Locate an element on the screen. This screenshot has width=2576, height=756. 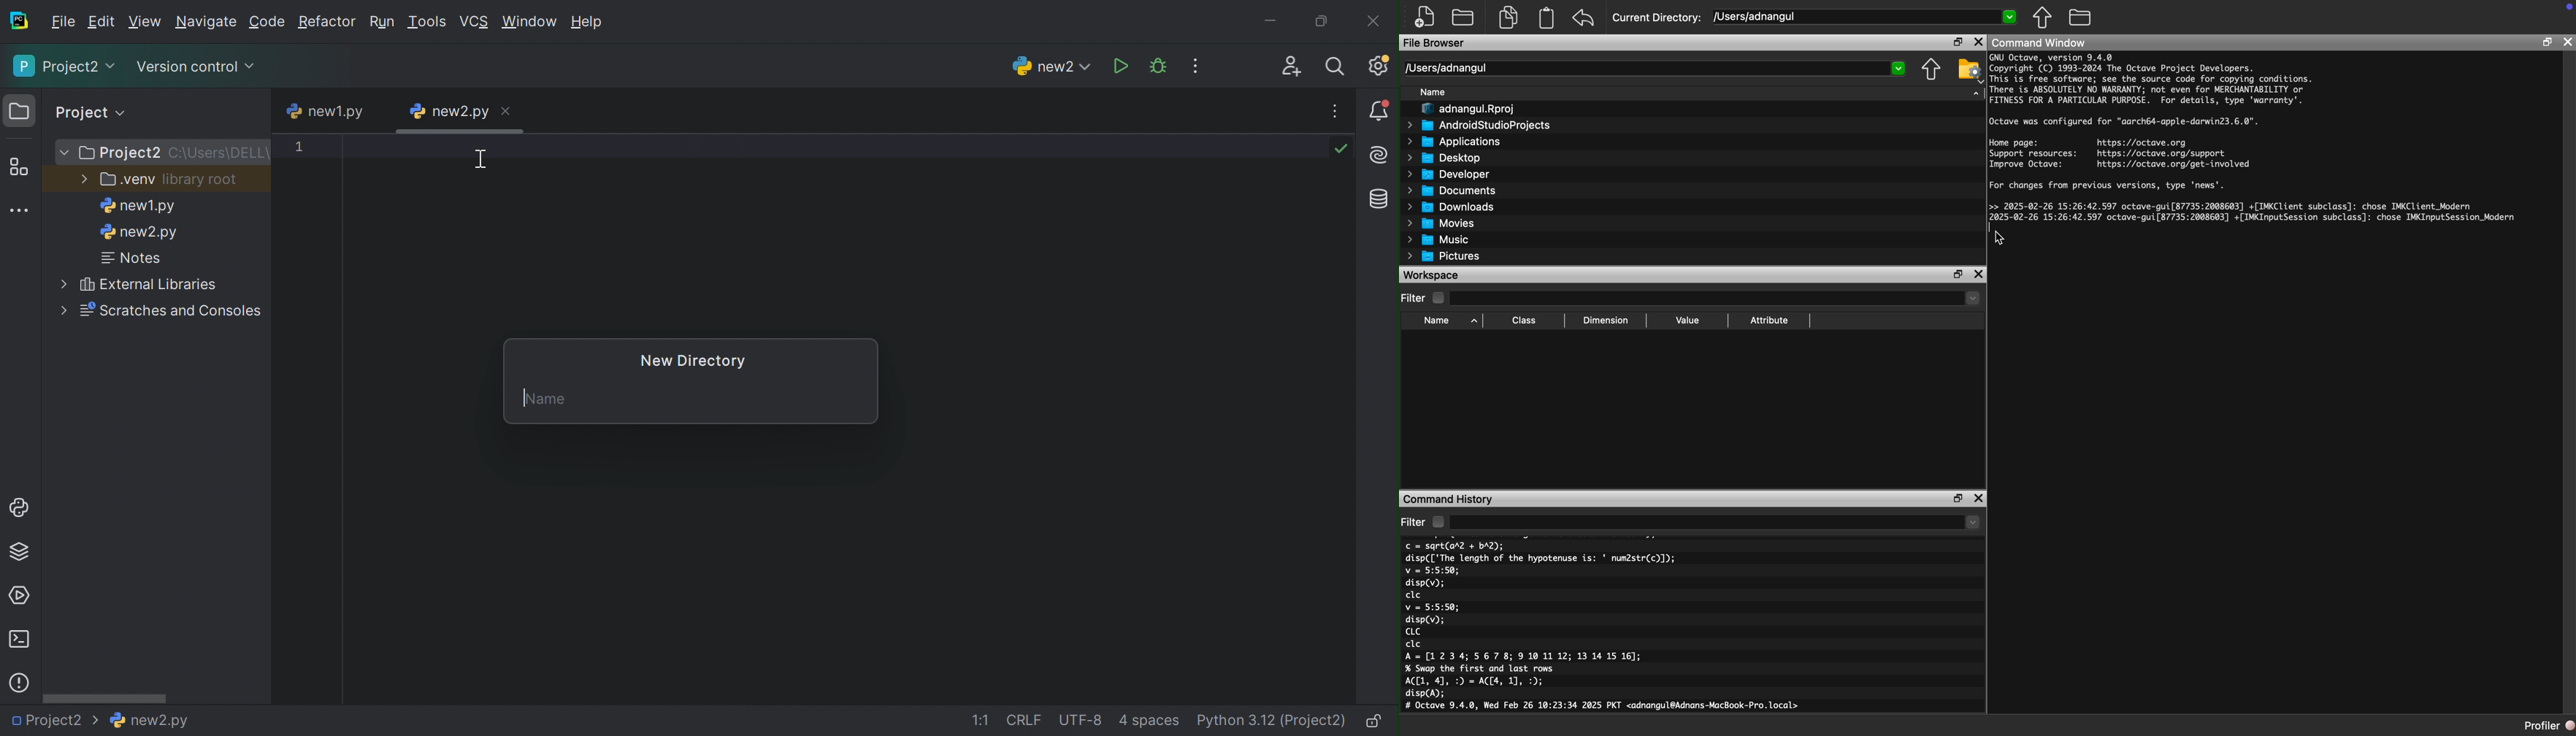
AC[1, 41, :) = AC[4, 11, 2; is located at coordinates (1476, 681).